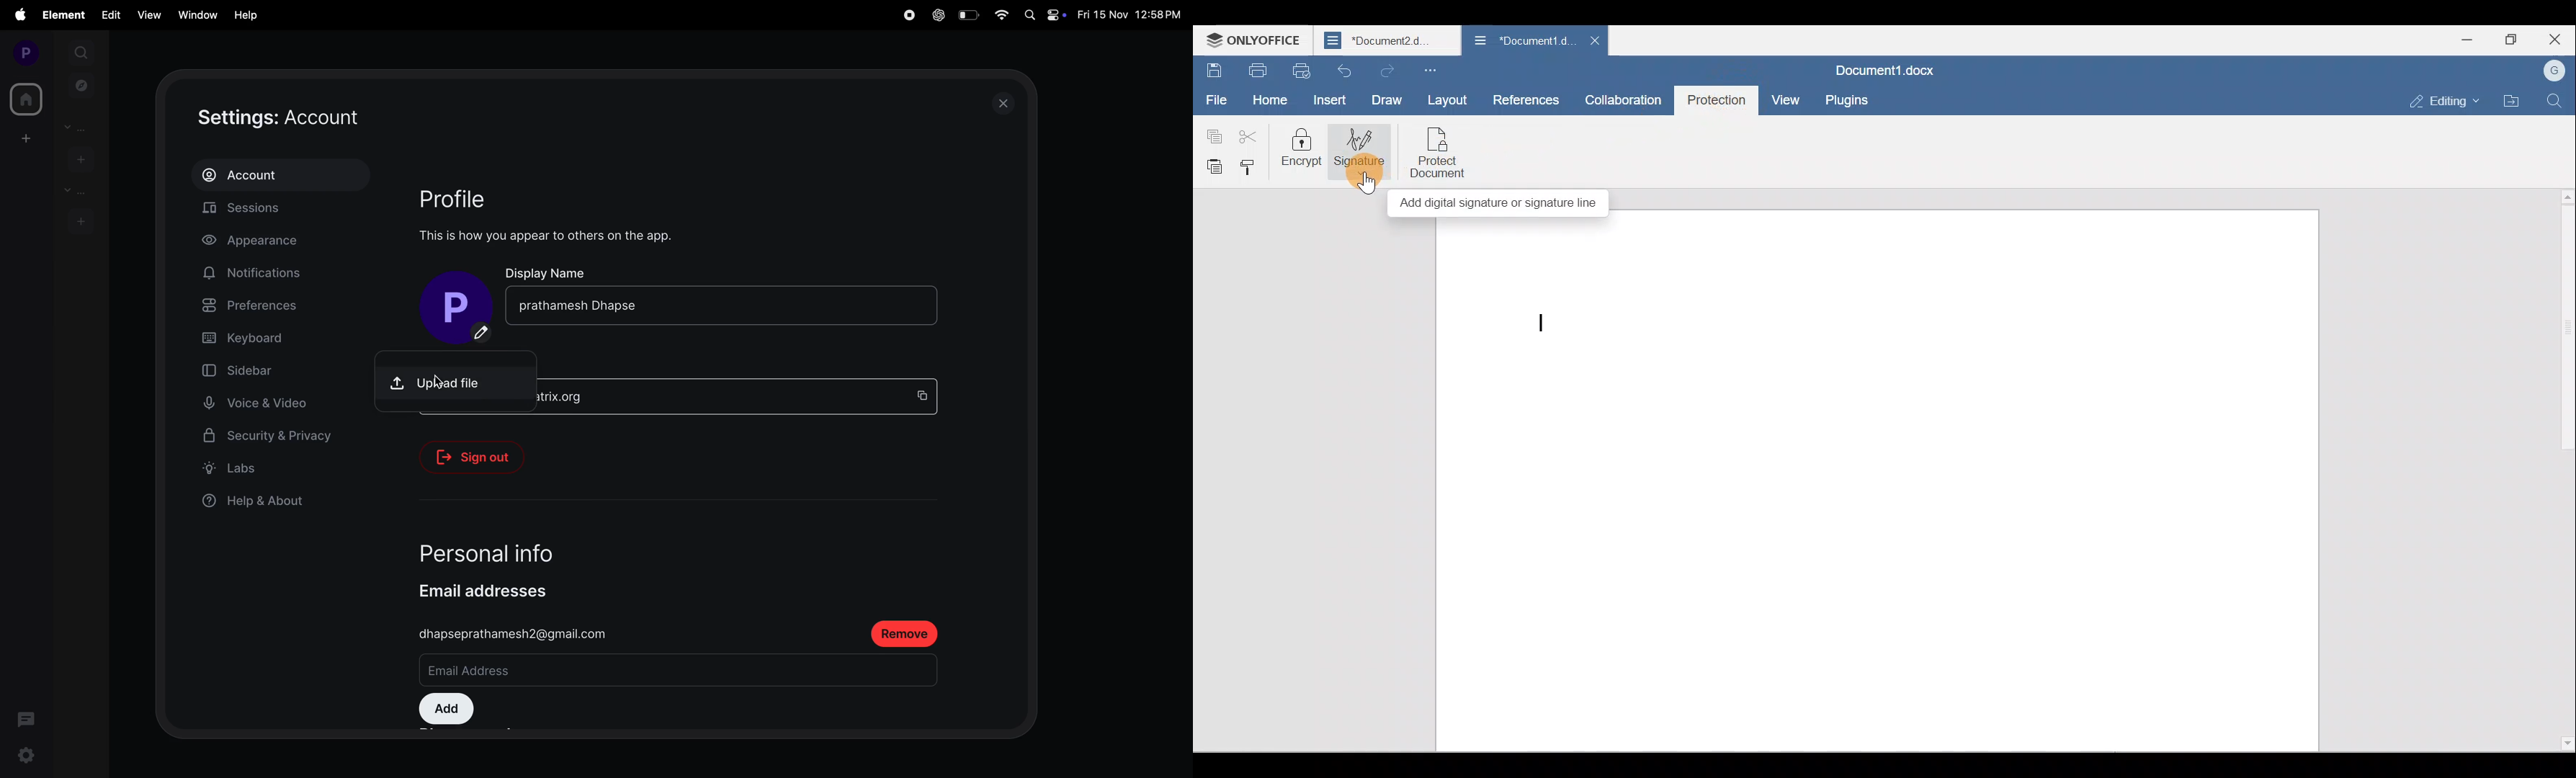 This screenshot has height=784, width=2576. What do you see at coordinates (937, 15) in the screenshot?
I see `chatgpt` at bounding box center [937, 15].